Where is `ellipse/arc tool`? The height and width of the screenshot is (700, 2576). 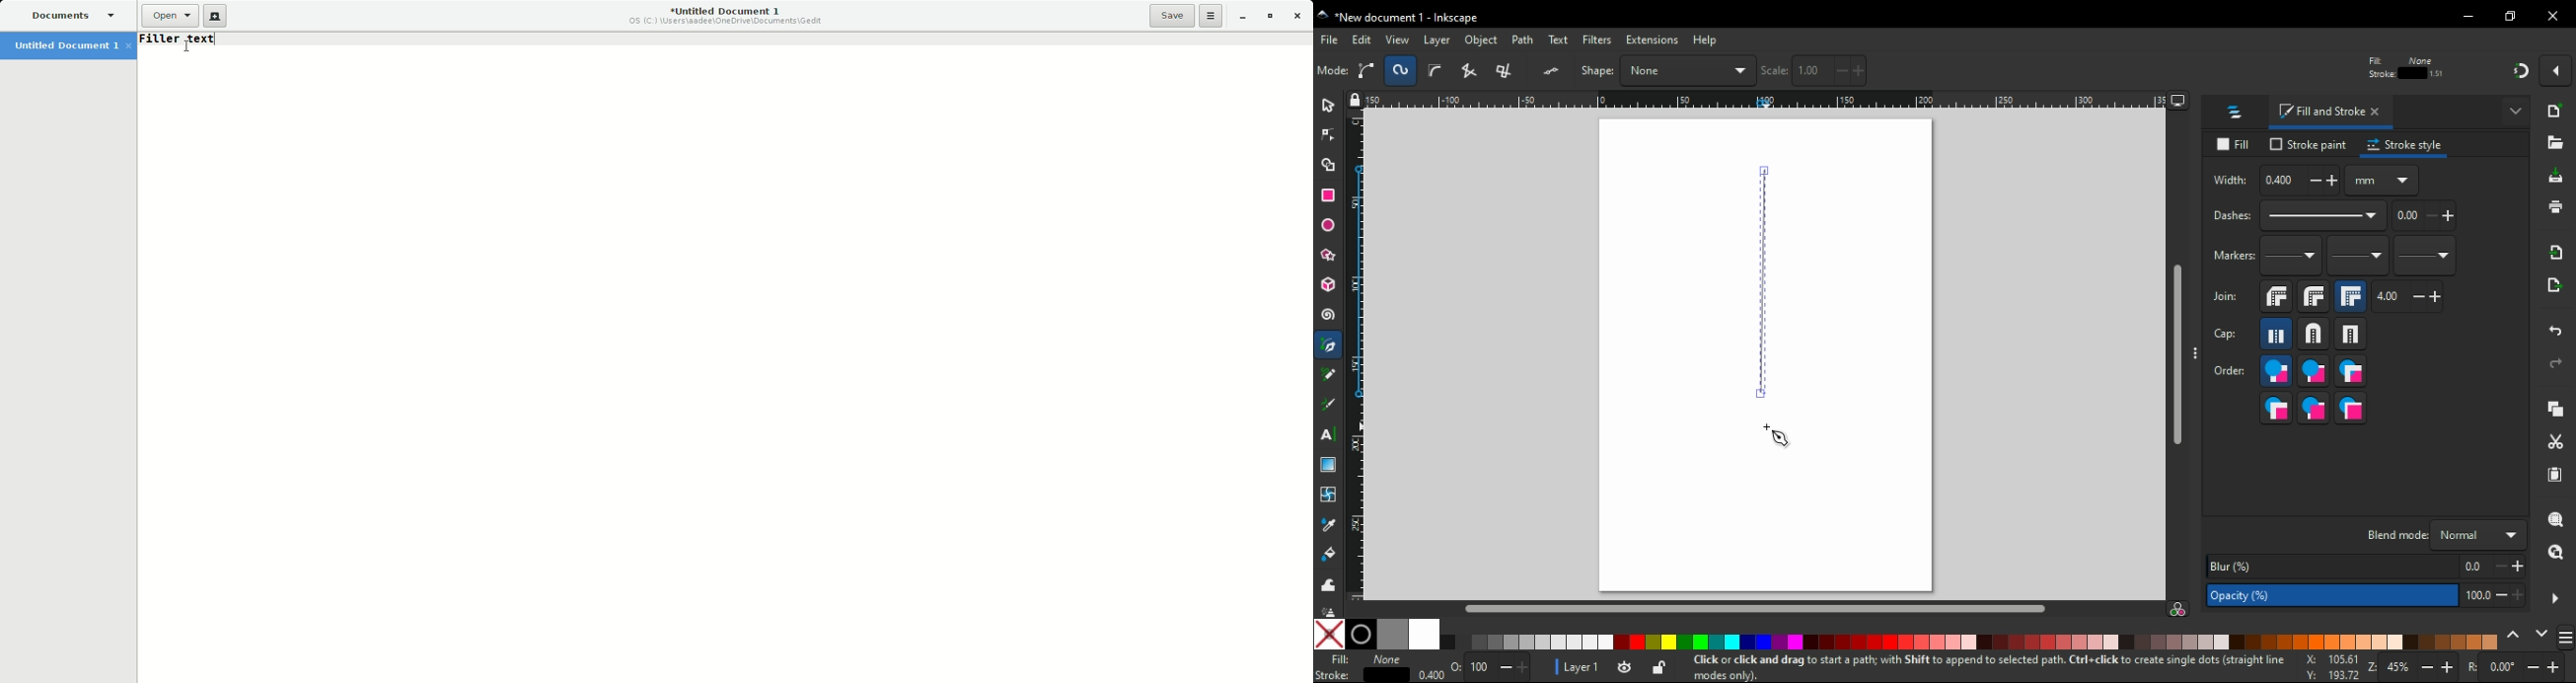
ellipse/arc tool is located at coordinates (1331, 226).